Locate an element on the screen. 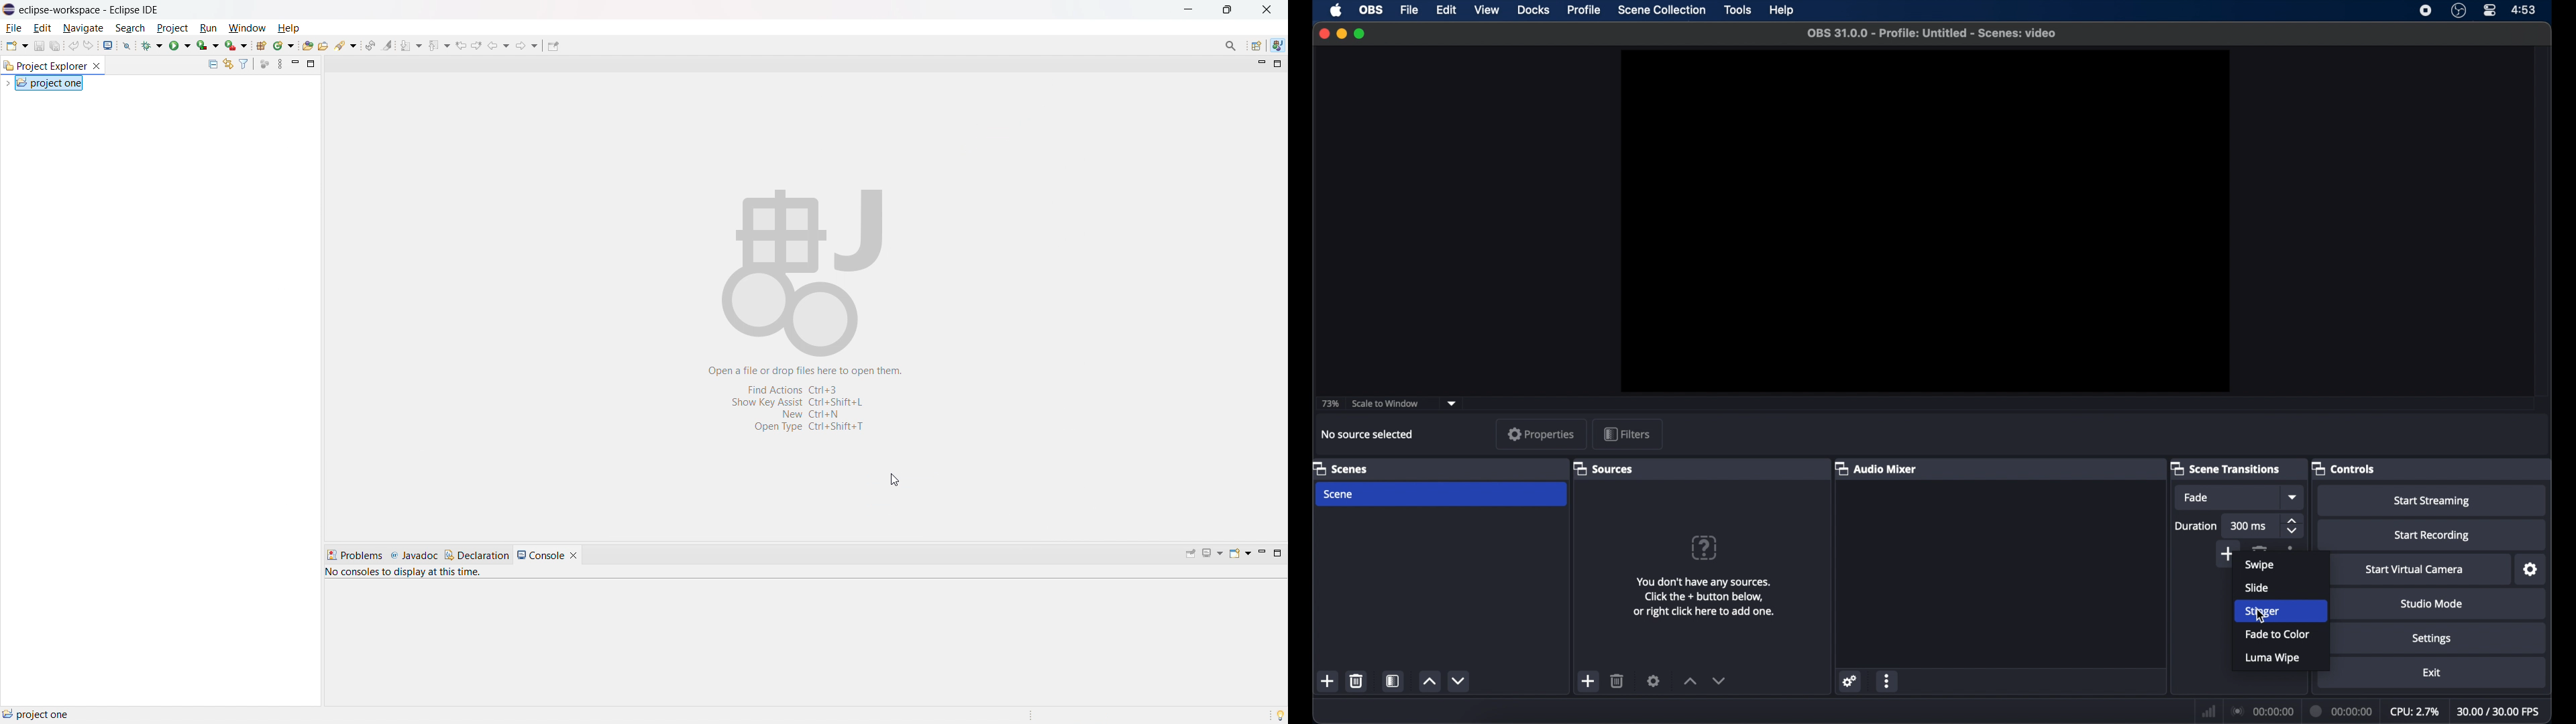 The width and height of the screenshot is (2576, 728). no source selected is located at coordinates (1366, 434).